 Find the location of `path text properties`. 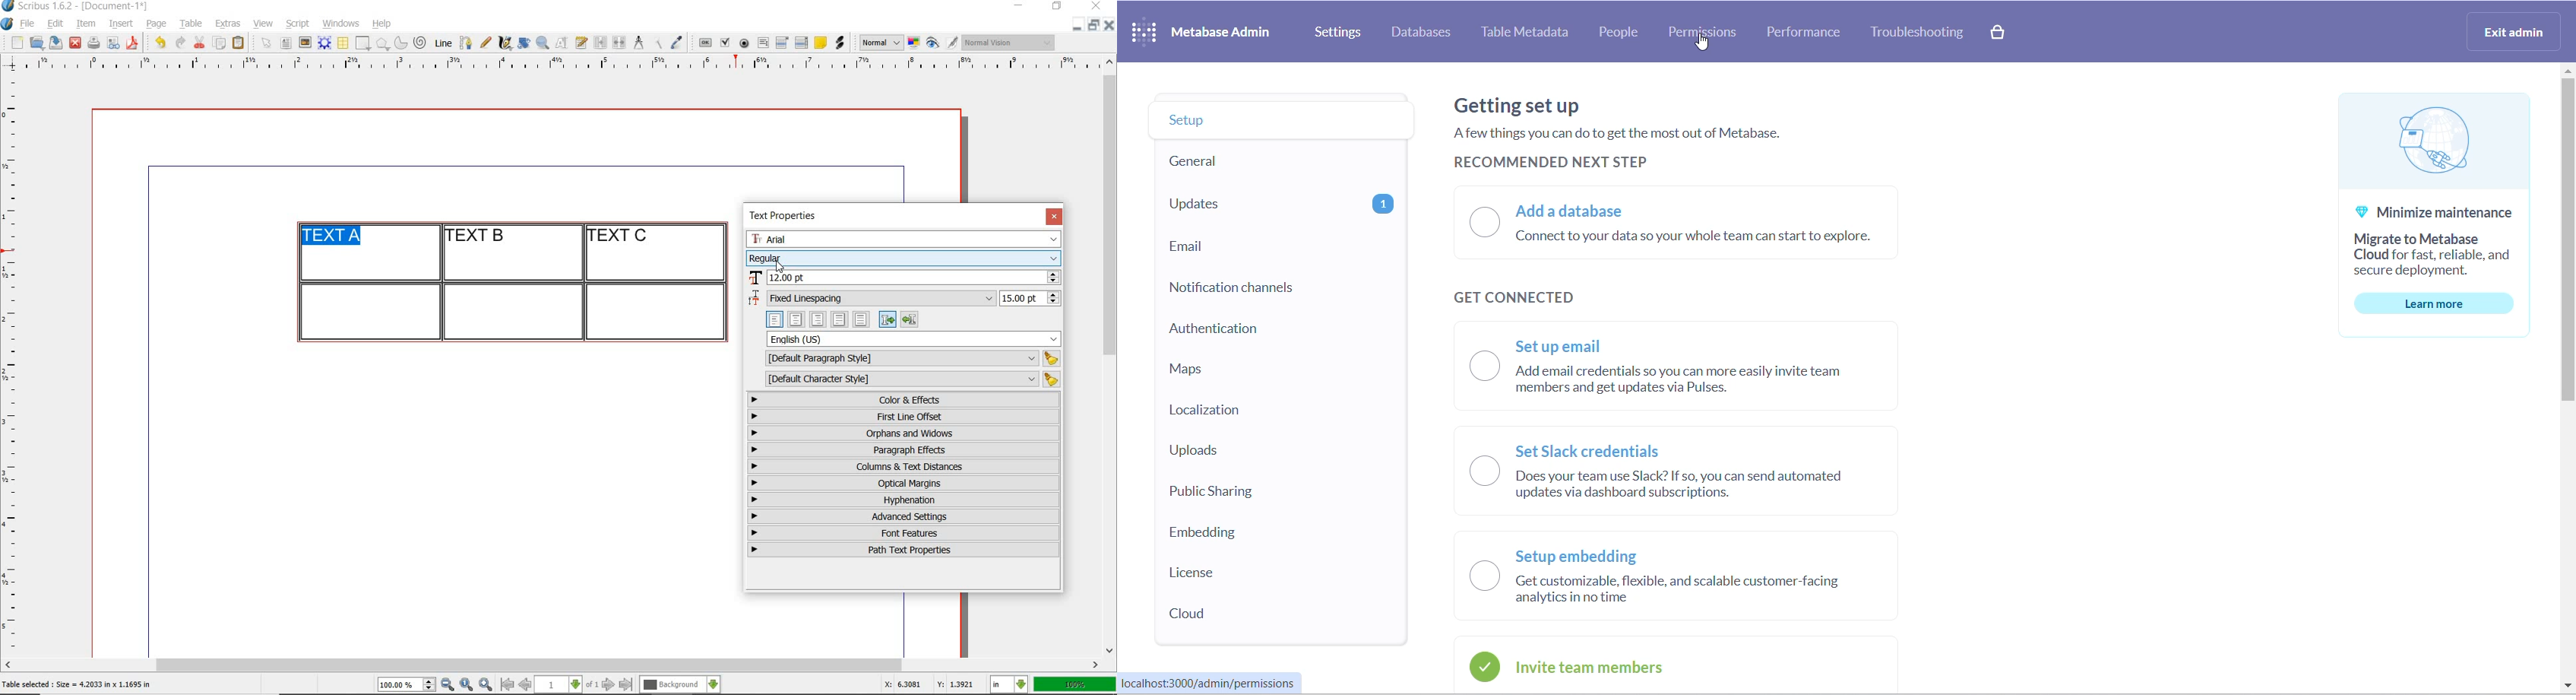

path text properties is located at coordinates (902, 550).